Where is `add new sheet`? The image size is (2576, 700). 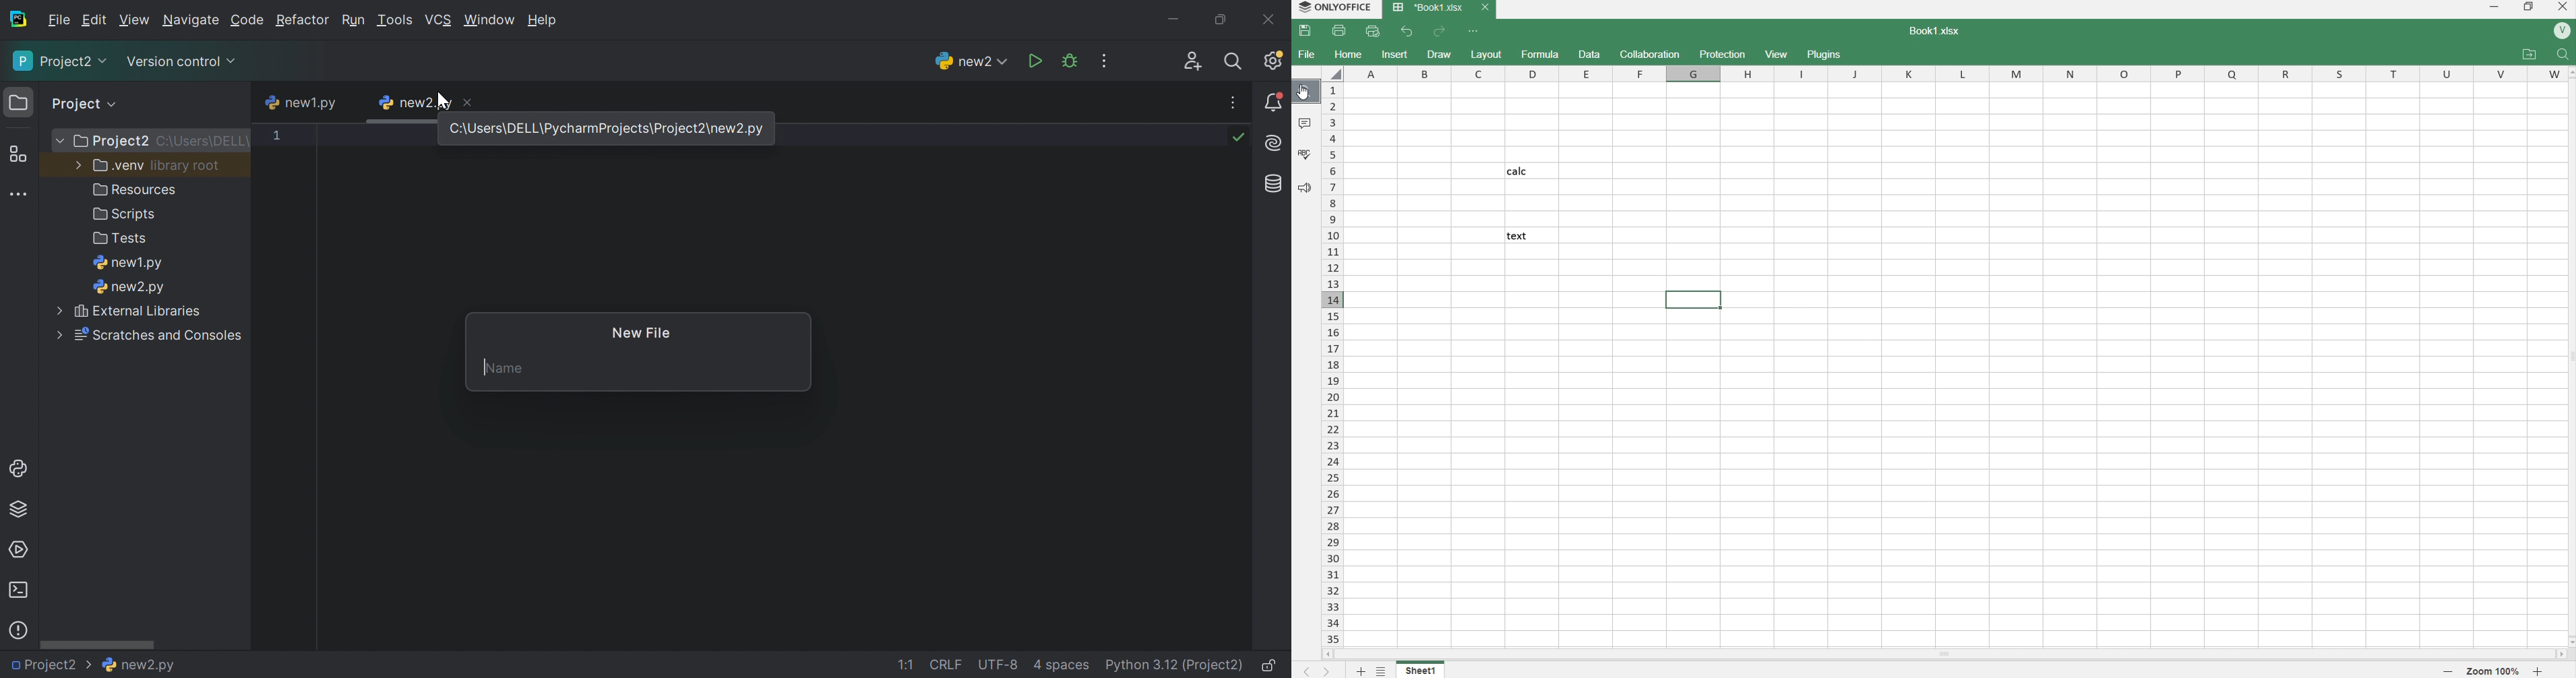 add new sheet is located at coordinates (1359, 669).